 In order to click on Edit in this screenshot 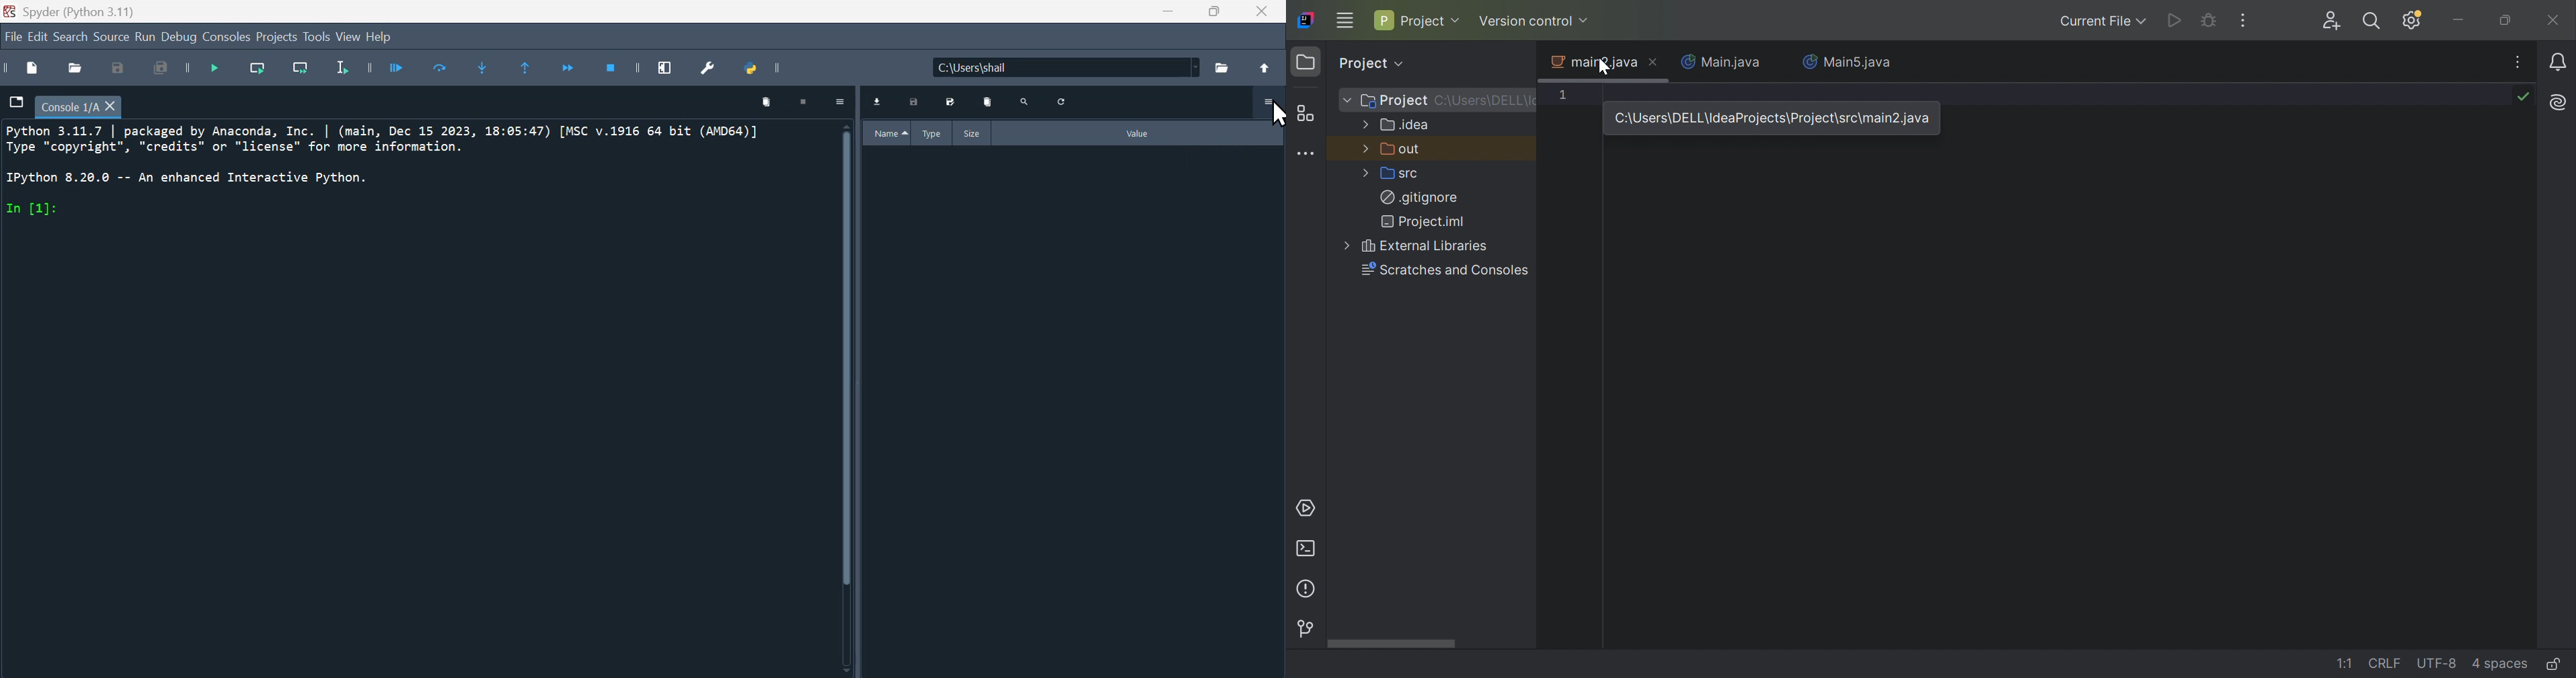, I will do `click(40, 36)`.